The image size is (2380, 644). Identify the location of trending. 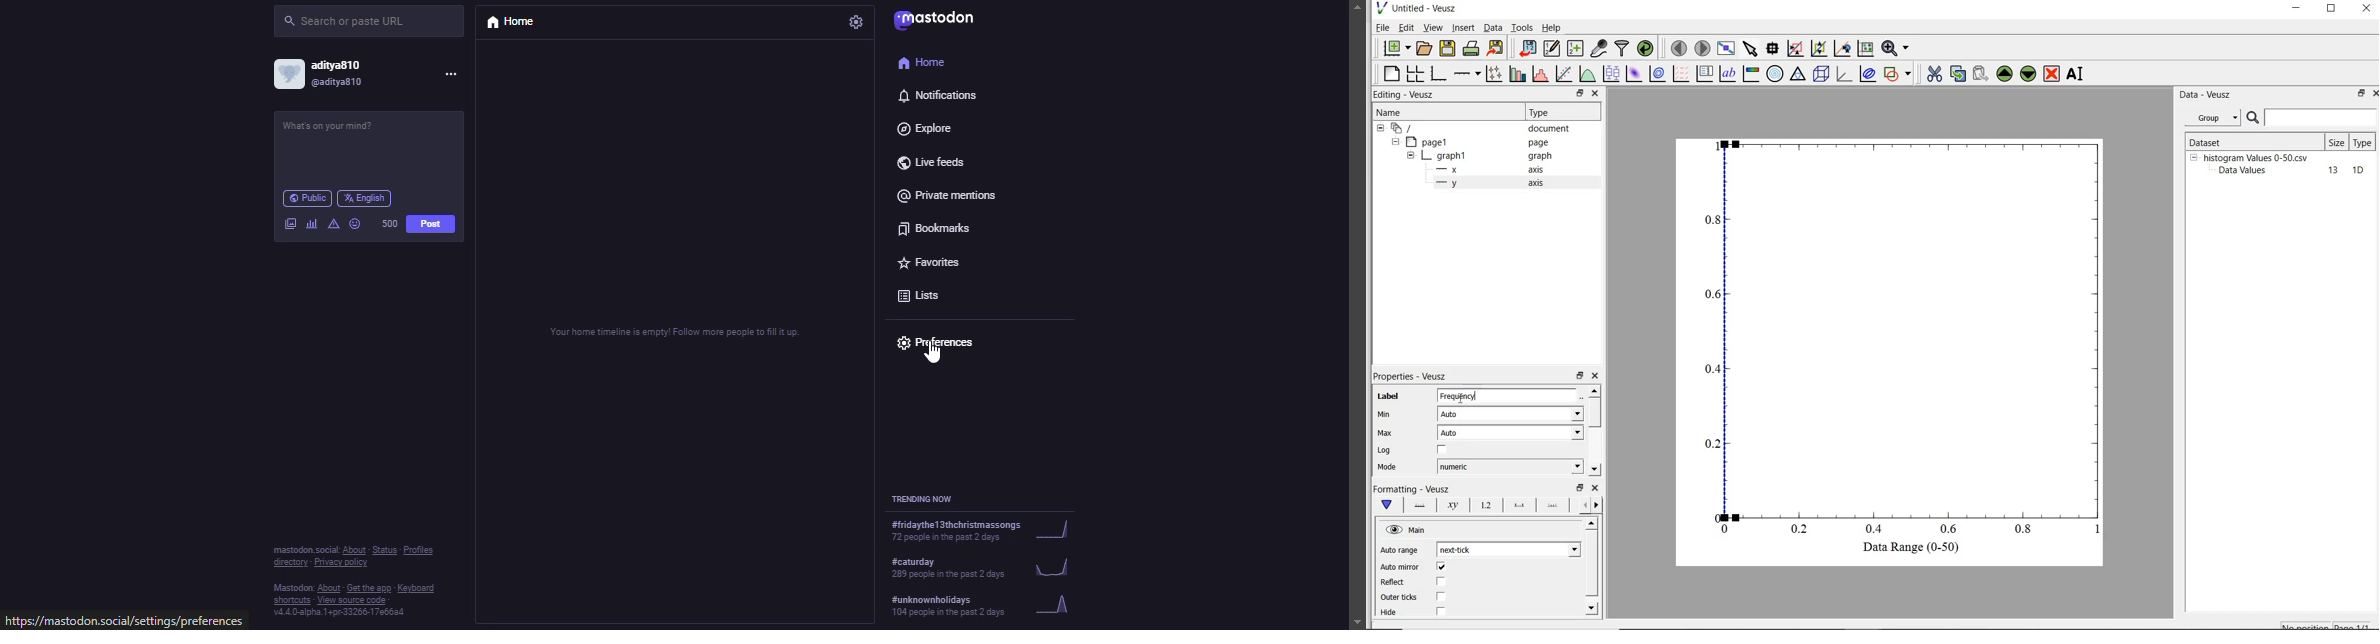
(979, 565).